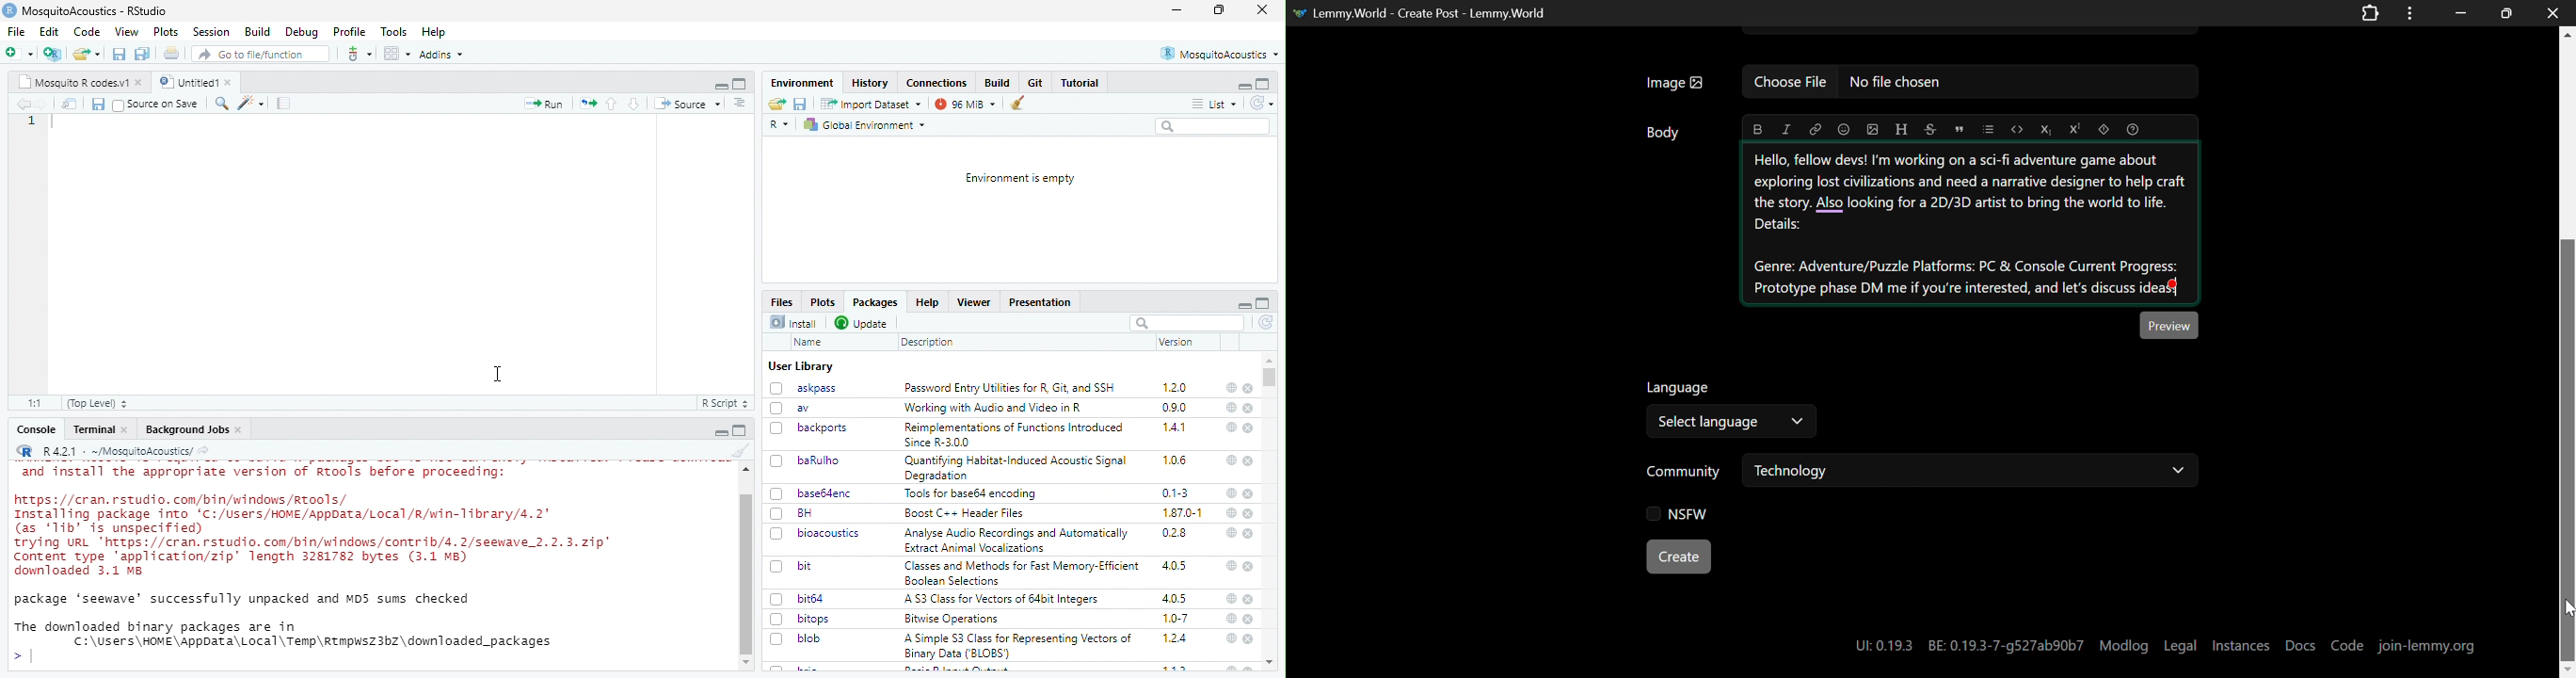  I want to click on checkbox, so click(777, 494).